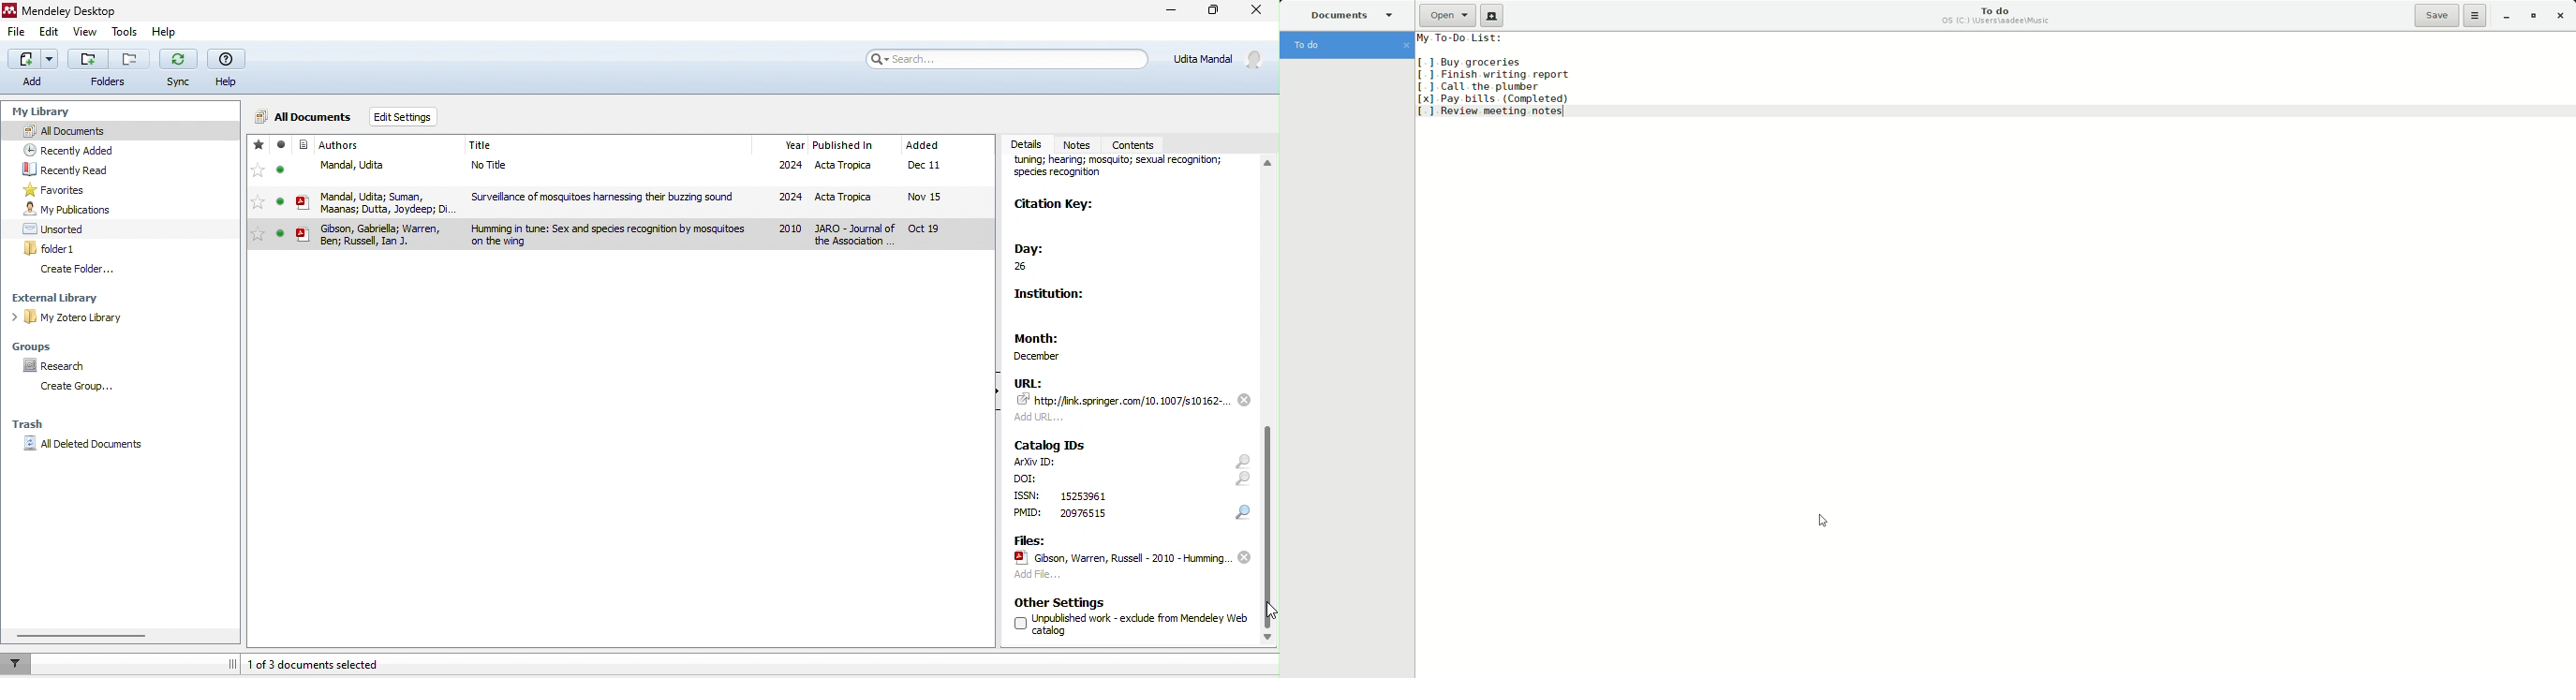 This screenshot has width=2576, height=700. I want to click on file, so click(655, 200).